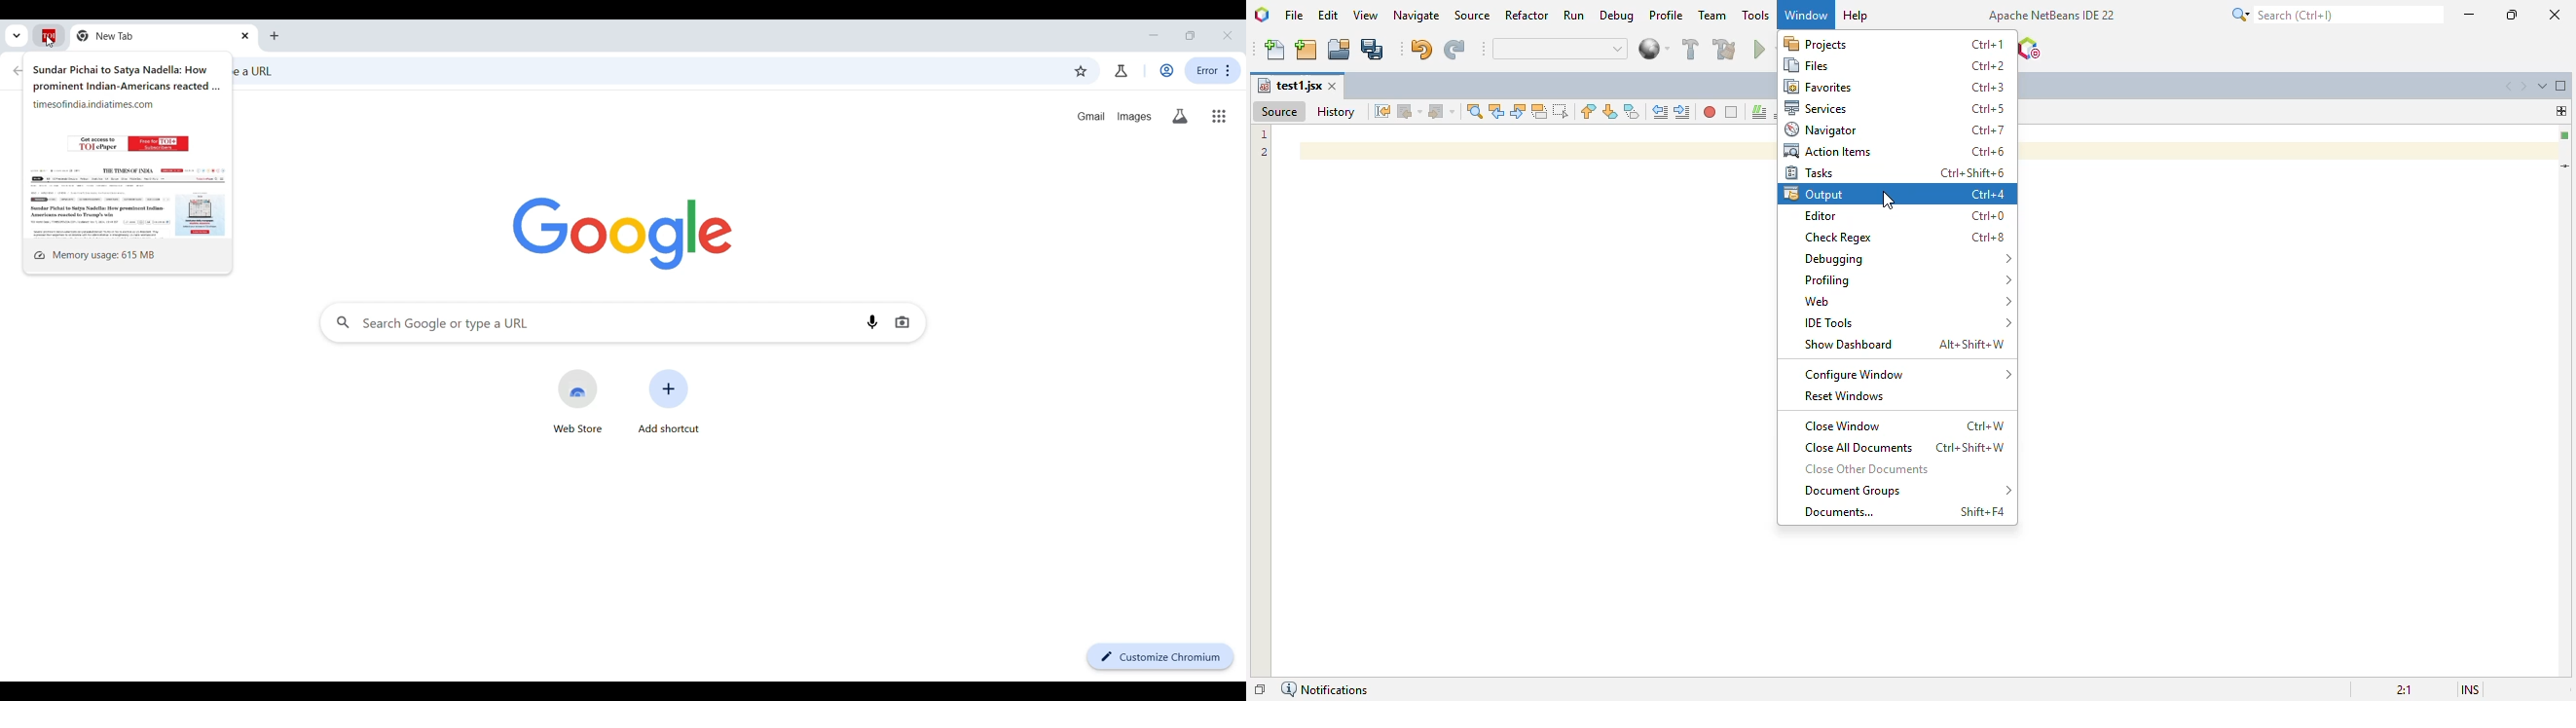  Describe the element at coordinates (2510, 87) in the screenshot. I see `scroll documents left` at that location.